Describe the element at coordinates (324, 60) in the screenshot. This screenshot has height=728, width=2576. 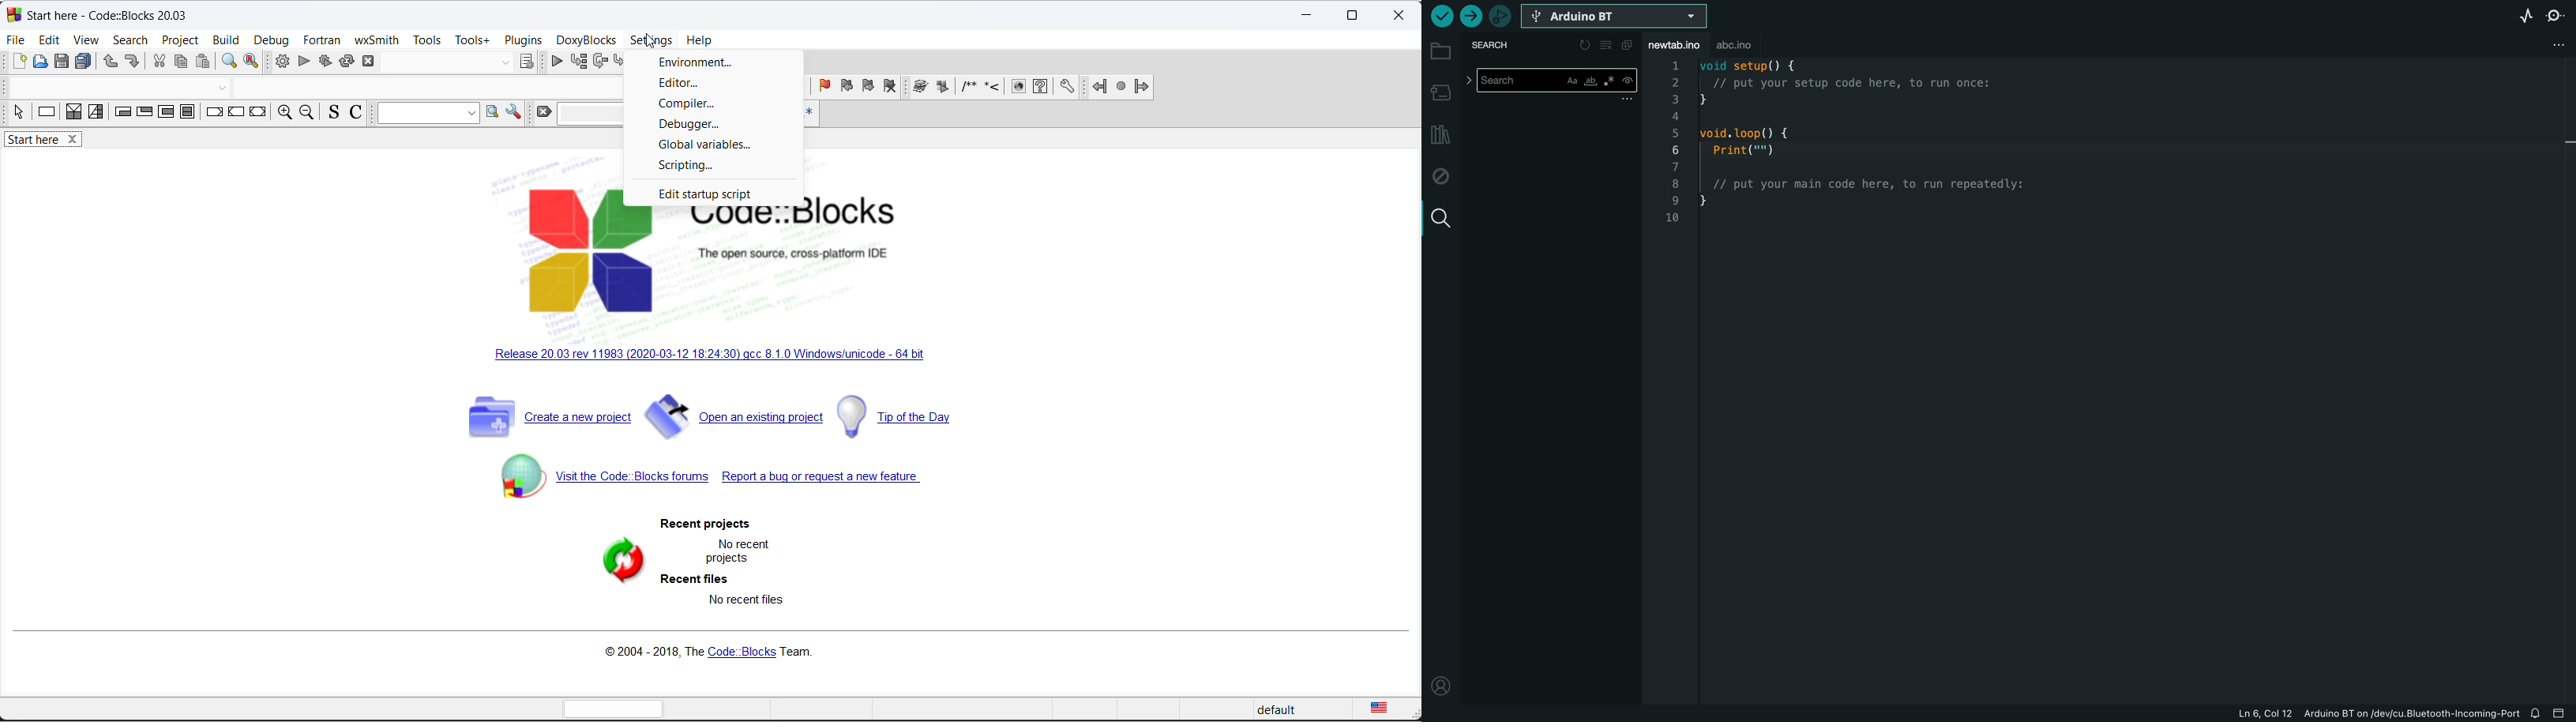
I see `build and run` at that location.